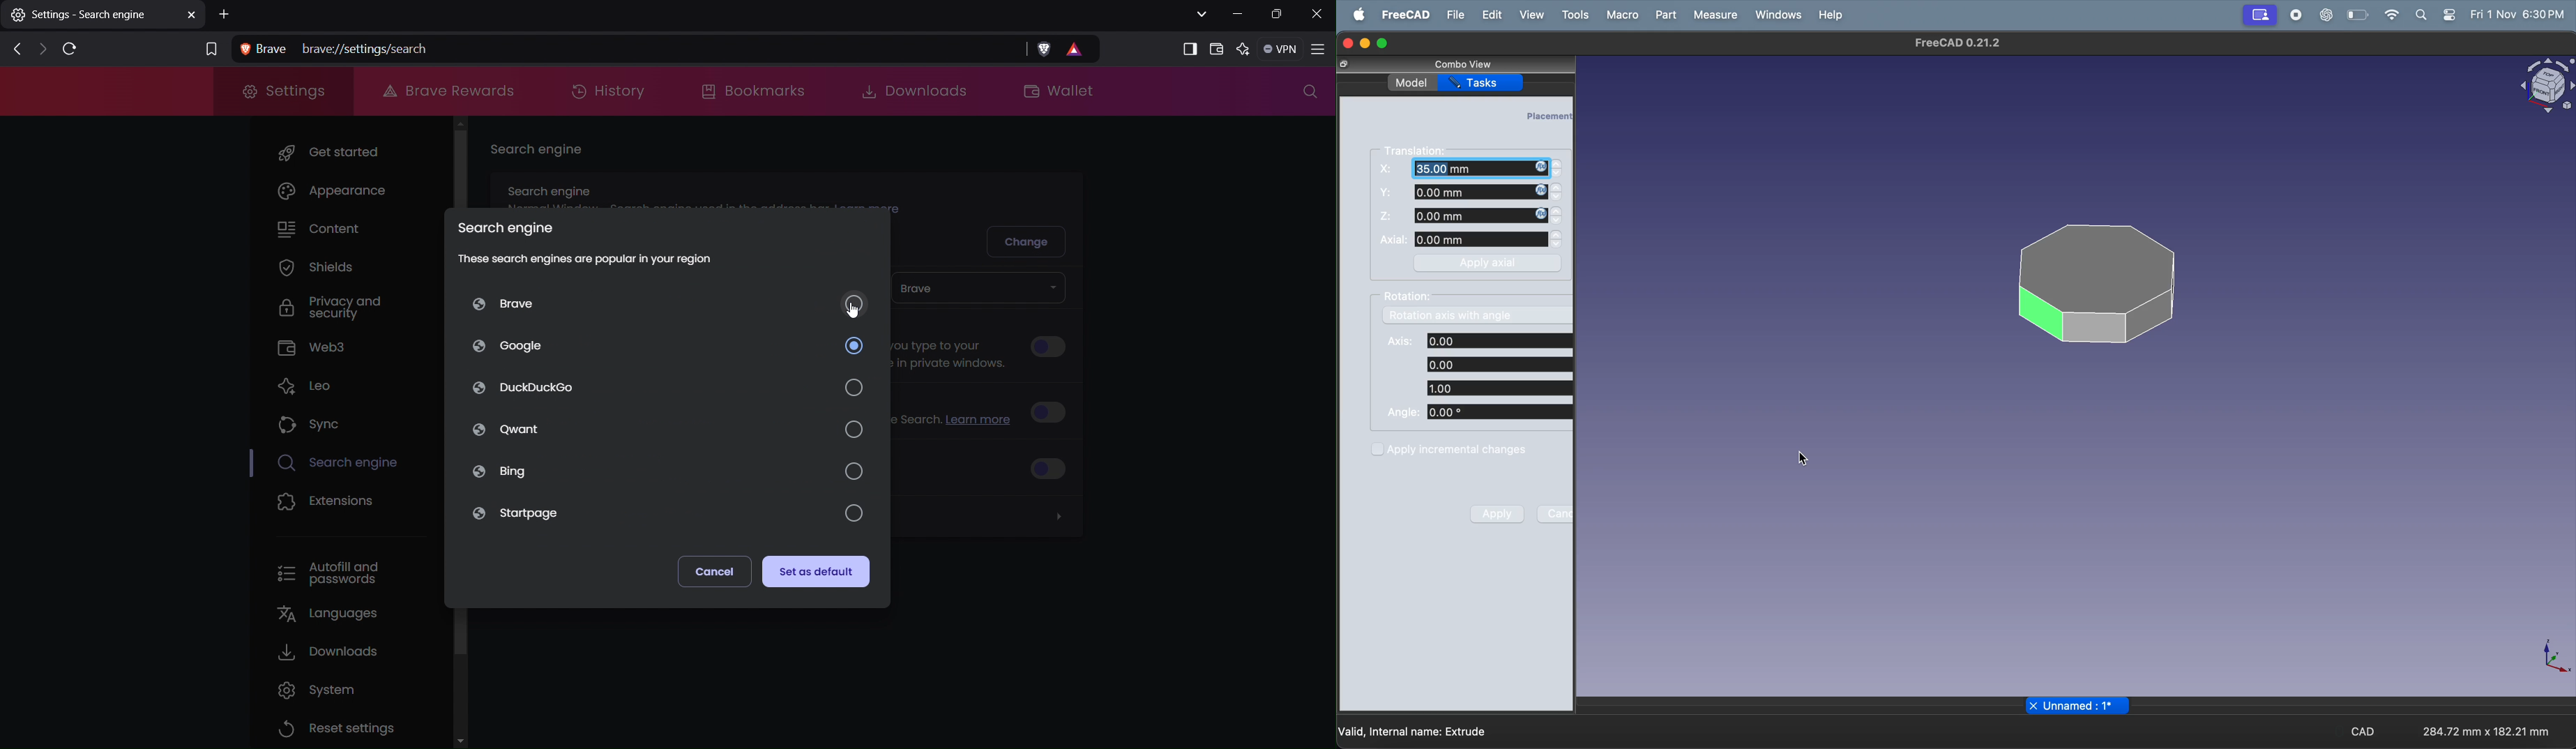 The height and width of the screenshot is (756, 2576). Describe the element at coordinates (349, 464) in the screenshot. I see `Search Engine (selected)` at that location.